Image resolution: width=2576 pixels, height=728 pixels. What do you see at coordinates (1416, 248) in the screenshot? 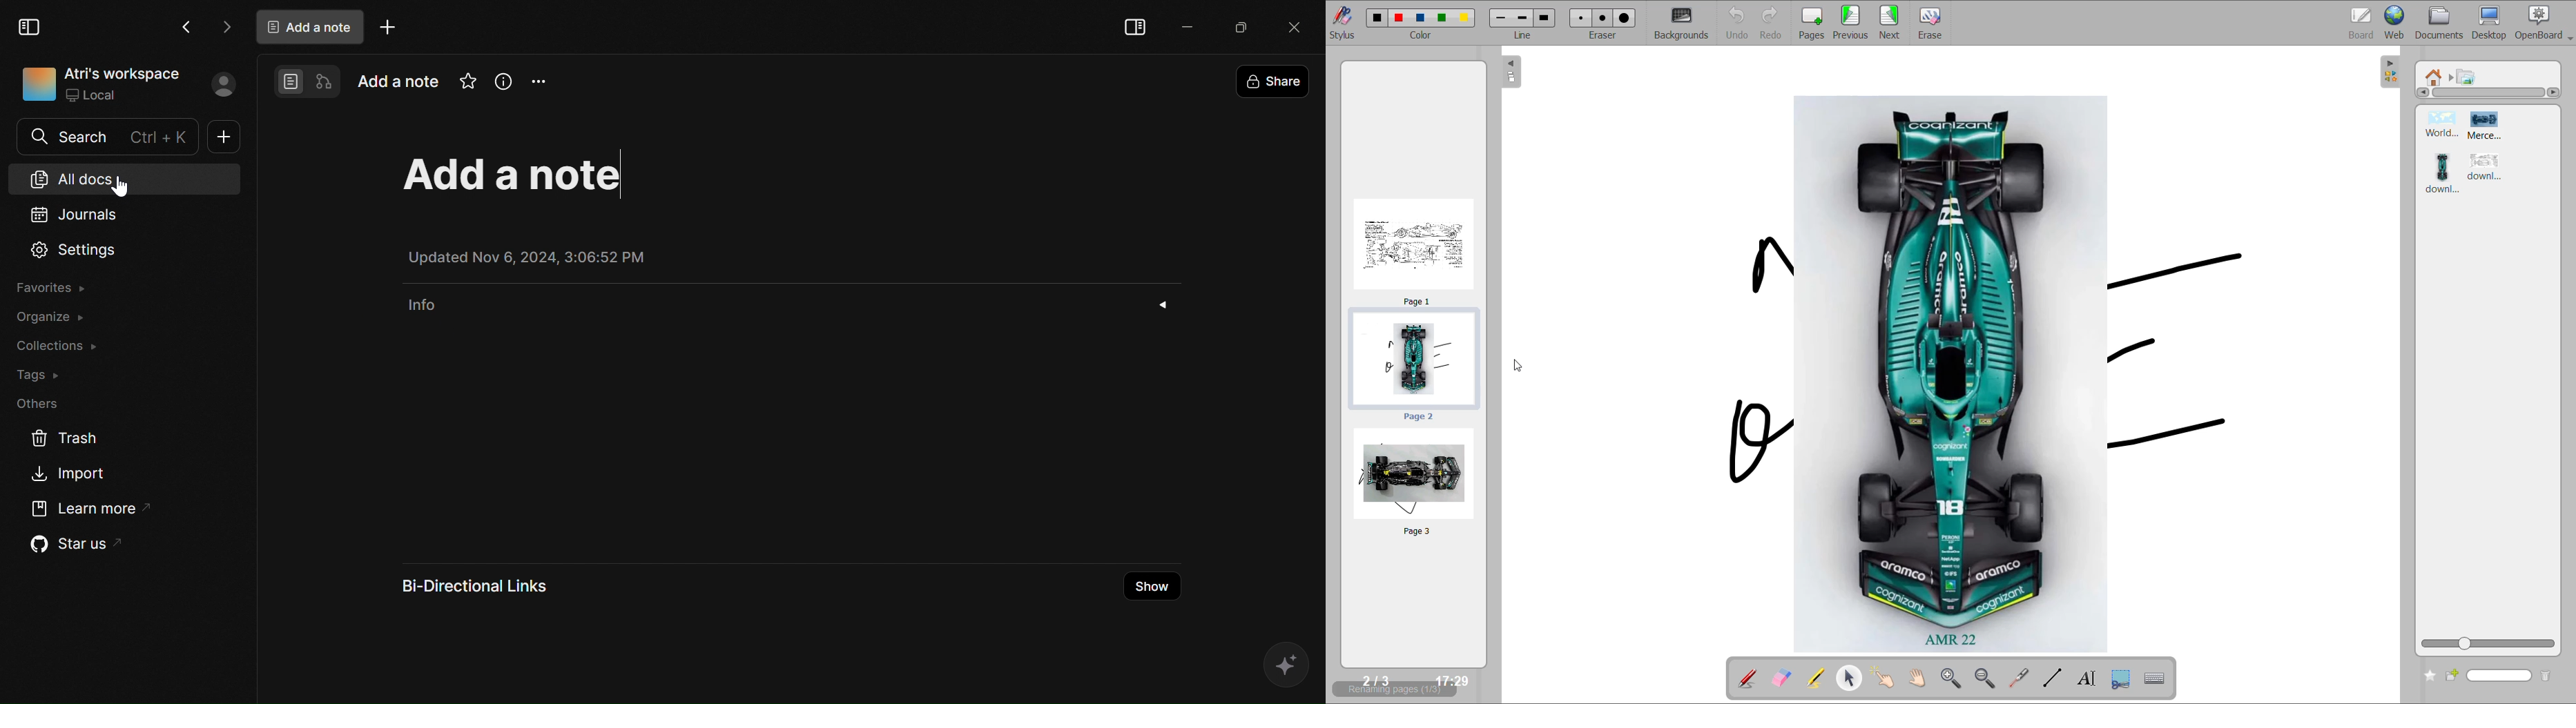
I see `rearranged page 1` at bounding box center [1416, 248].